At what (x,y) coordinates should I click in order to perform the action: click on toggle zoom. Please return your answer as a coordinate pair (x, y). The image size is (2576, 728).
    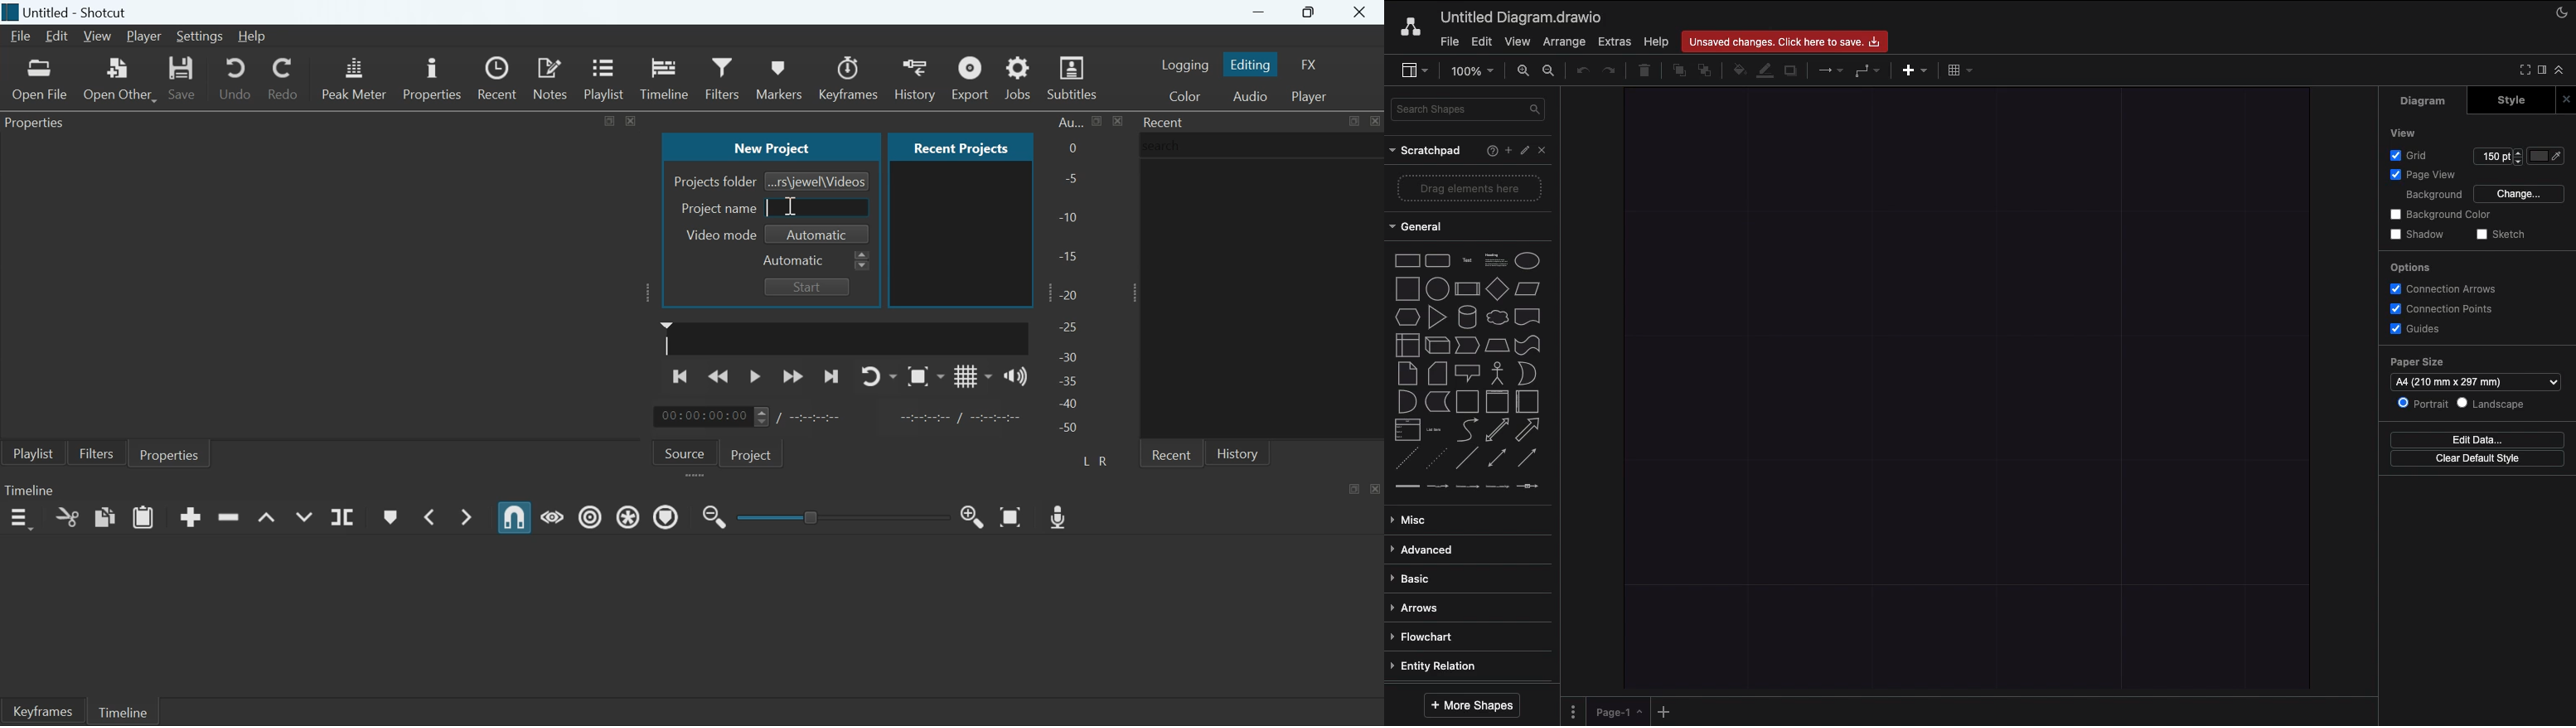
    Looking at the image, I should click on (925, 376).